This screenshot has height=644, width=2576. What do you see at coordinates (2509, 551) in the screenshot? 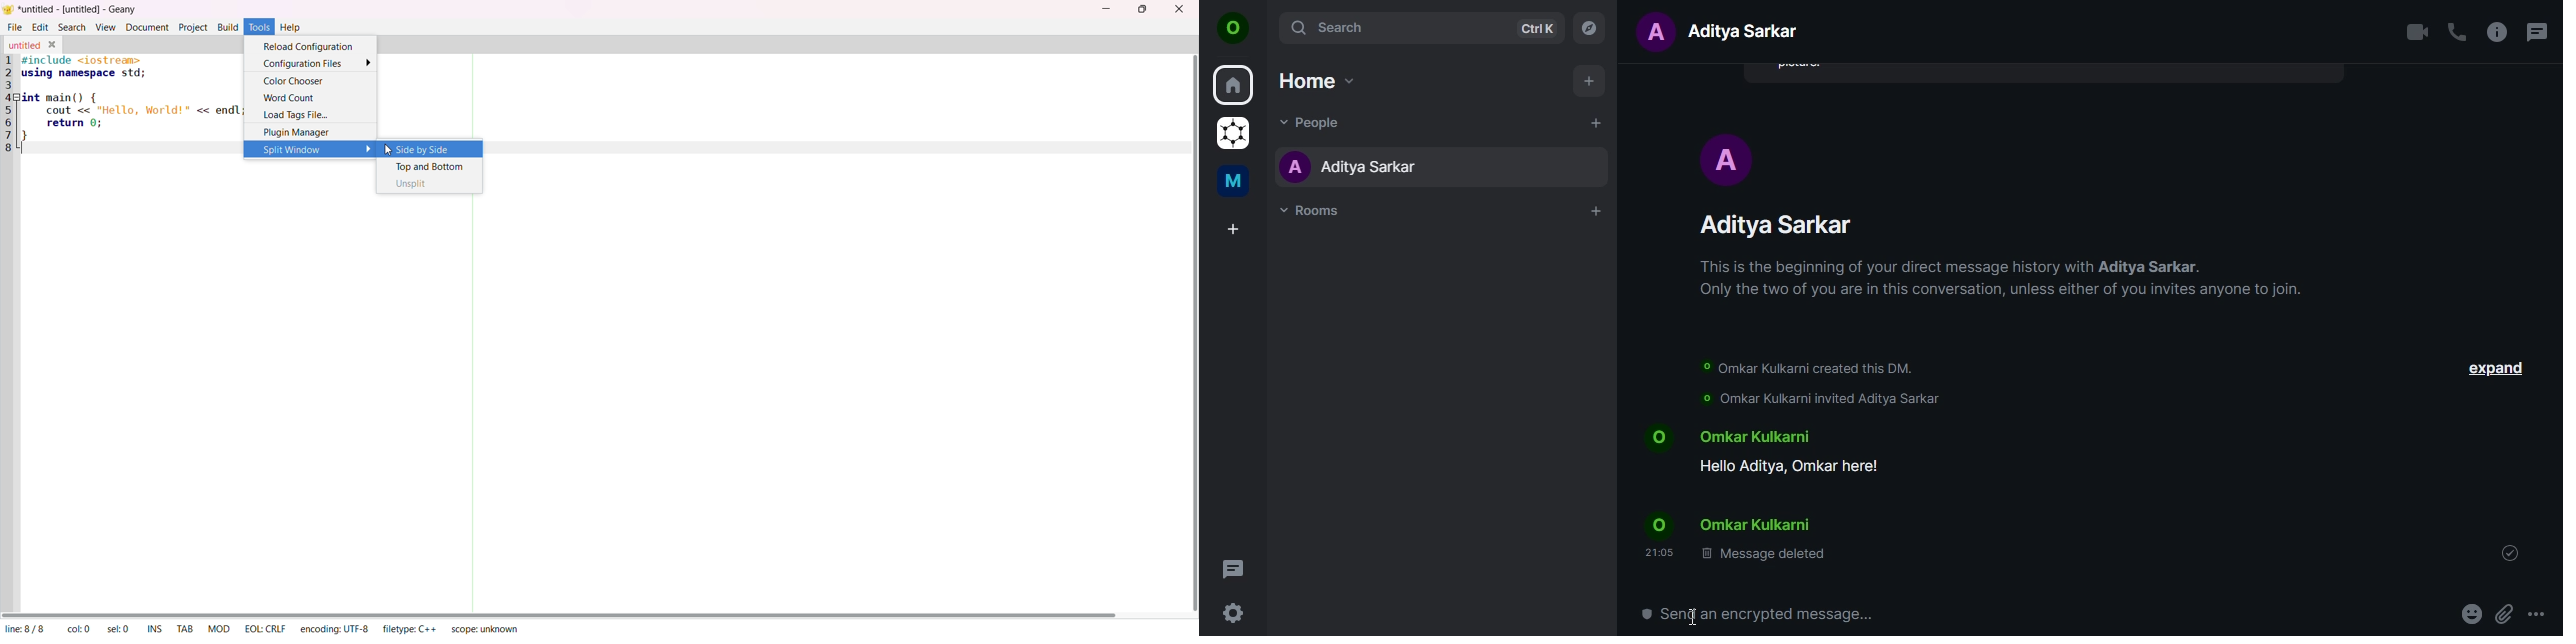
I see `your message was seen` at bounding box center [2509, 551].